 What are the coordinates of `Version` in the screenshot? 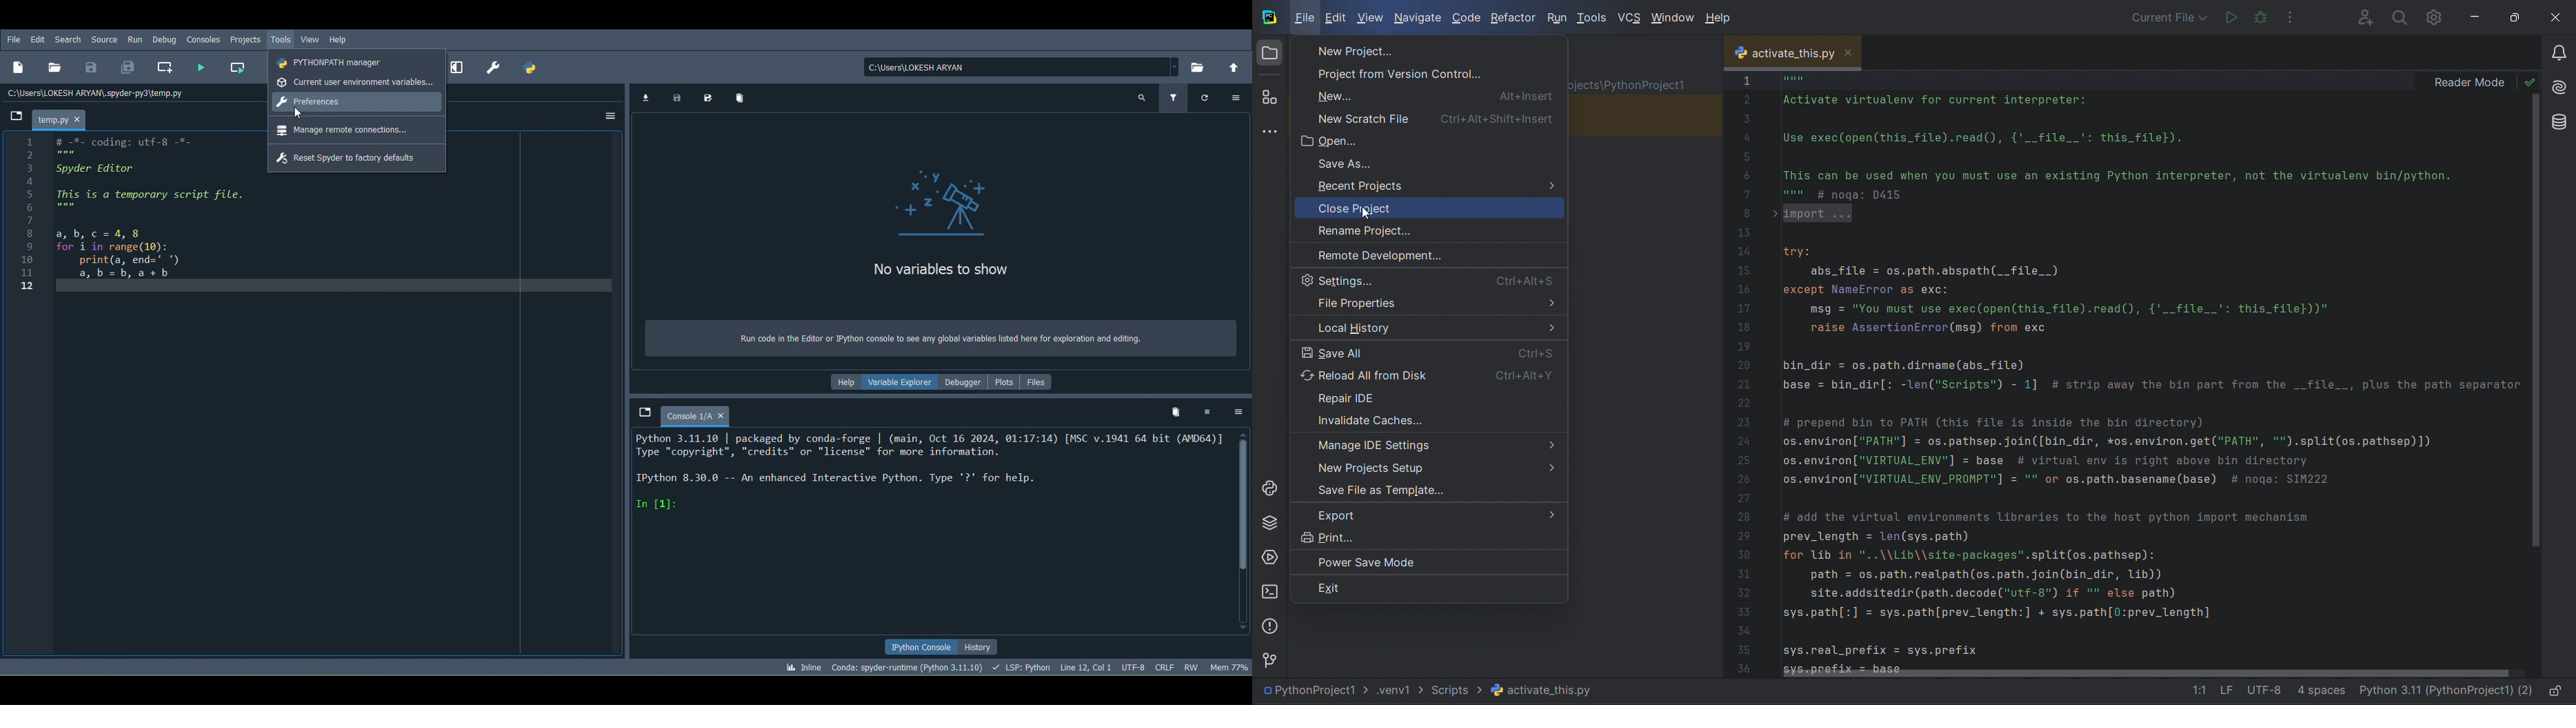 It's located at (909, 666).